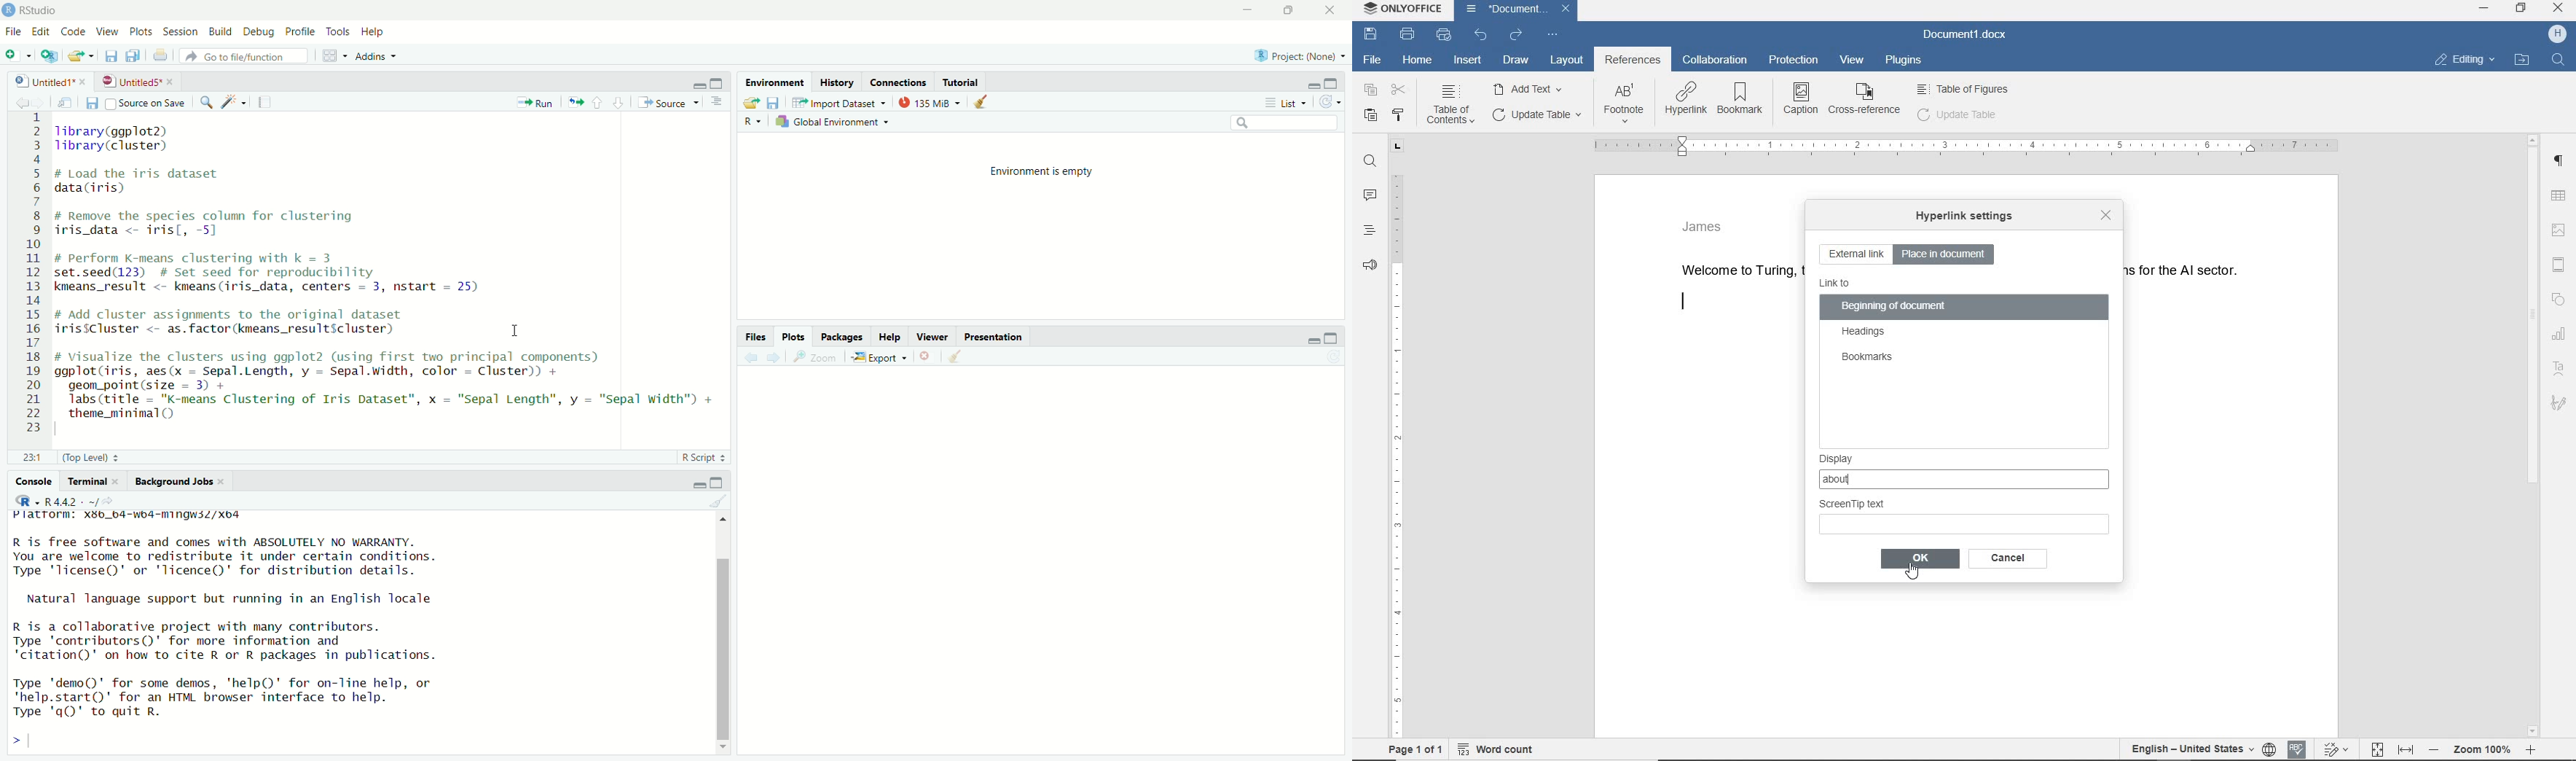  I want to click on file, so click(13, 31).